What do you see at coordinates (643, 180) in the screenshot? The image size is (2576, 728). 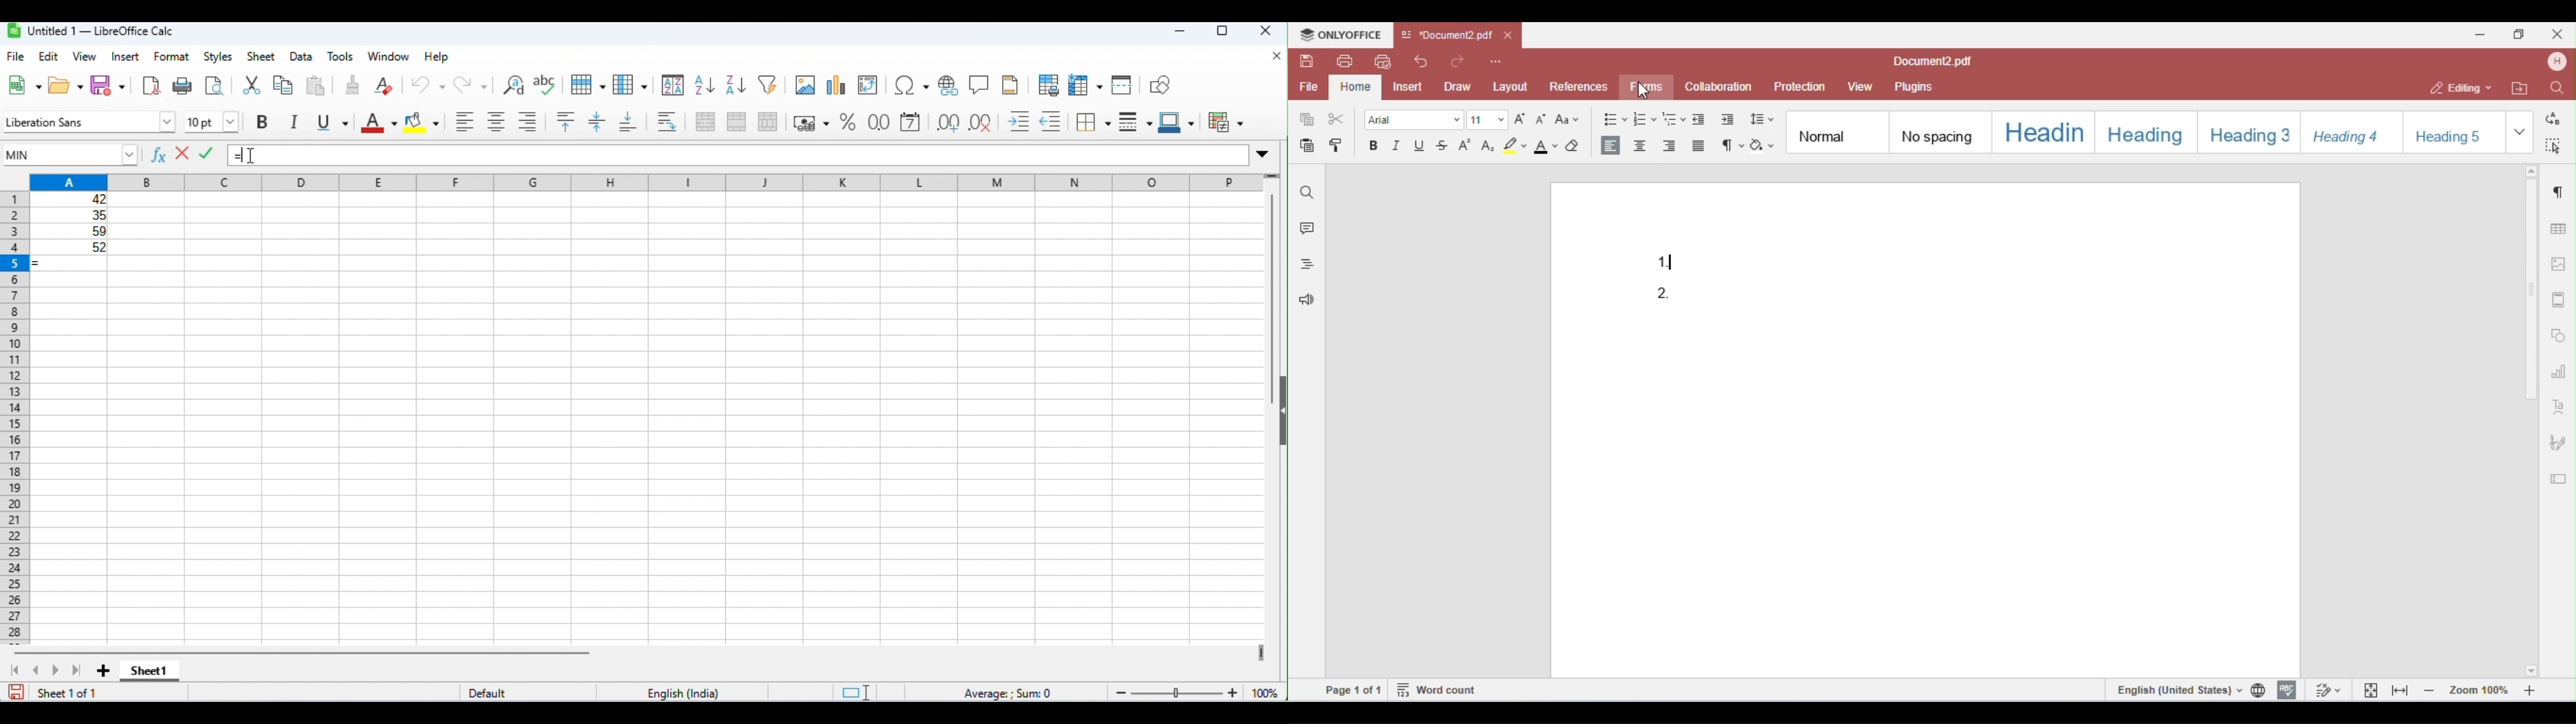 I see `column headings` at bounding box center [643, 180].